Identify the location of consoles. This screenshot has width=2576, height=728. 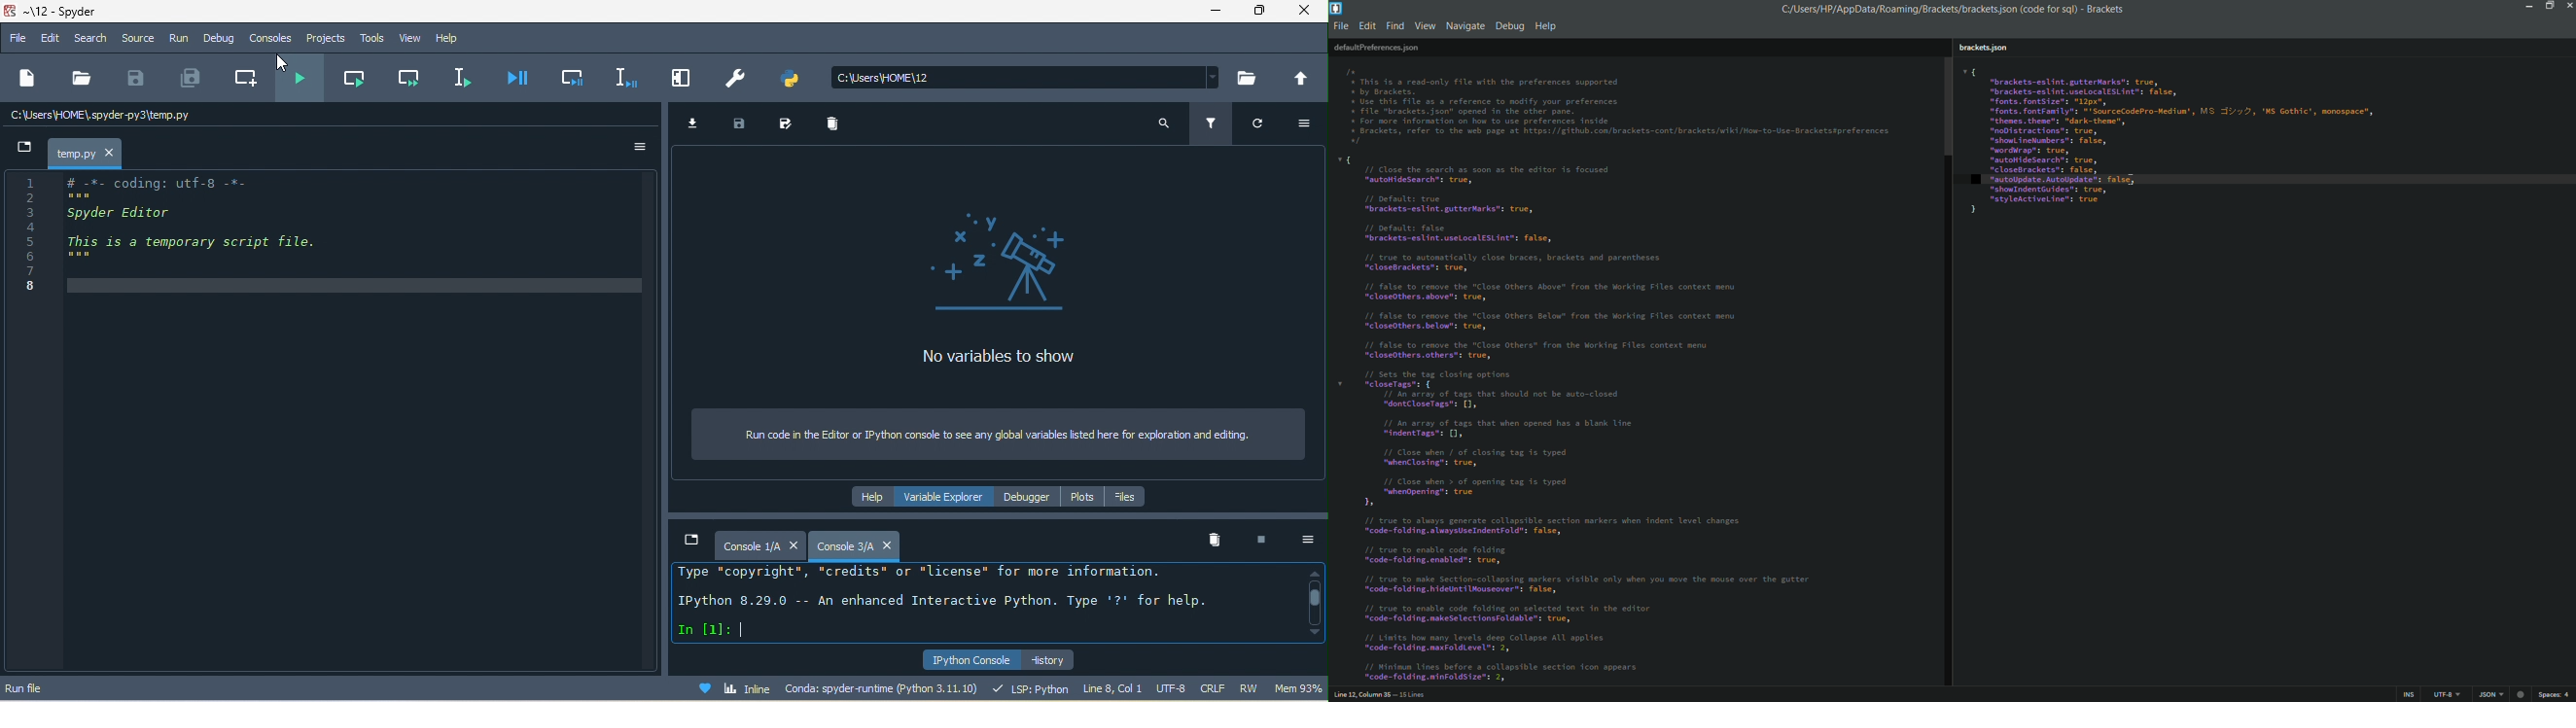
(274, 42).